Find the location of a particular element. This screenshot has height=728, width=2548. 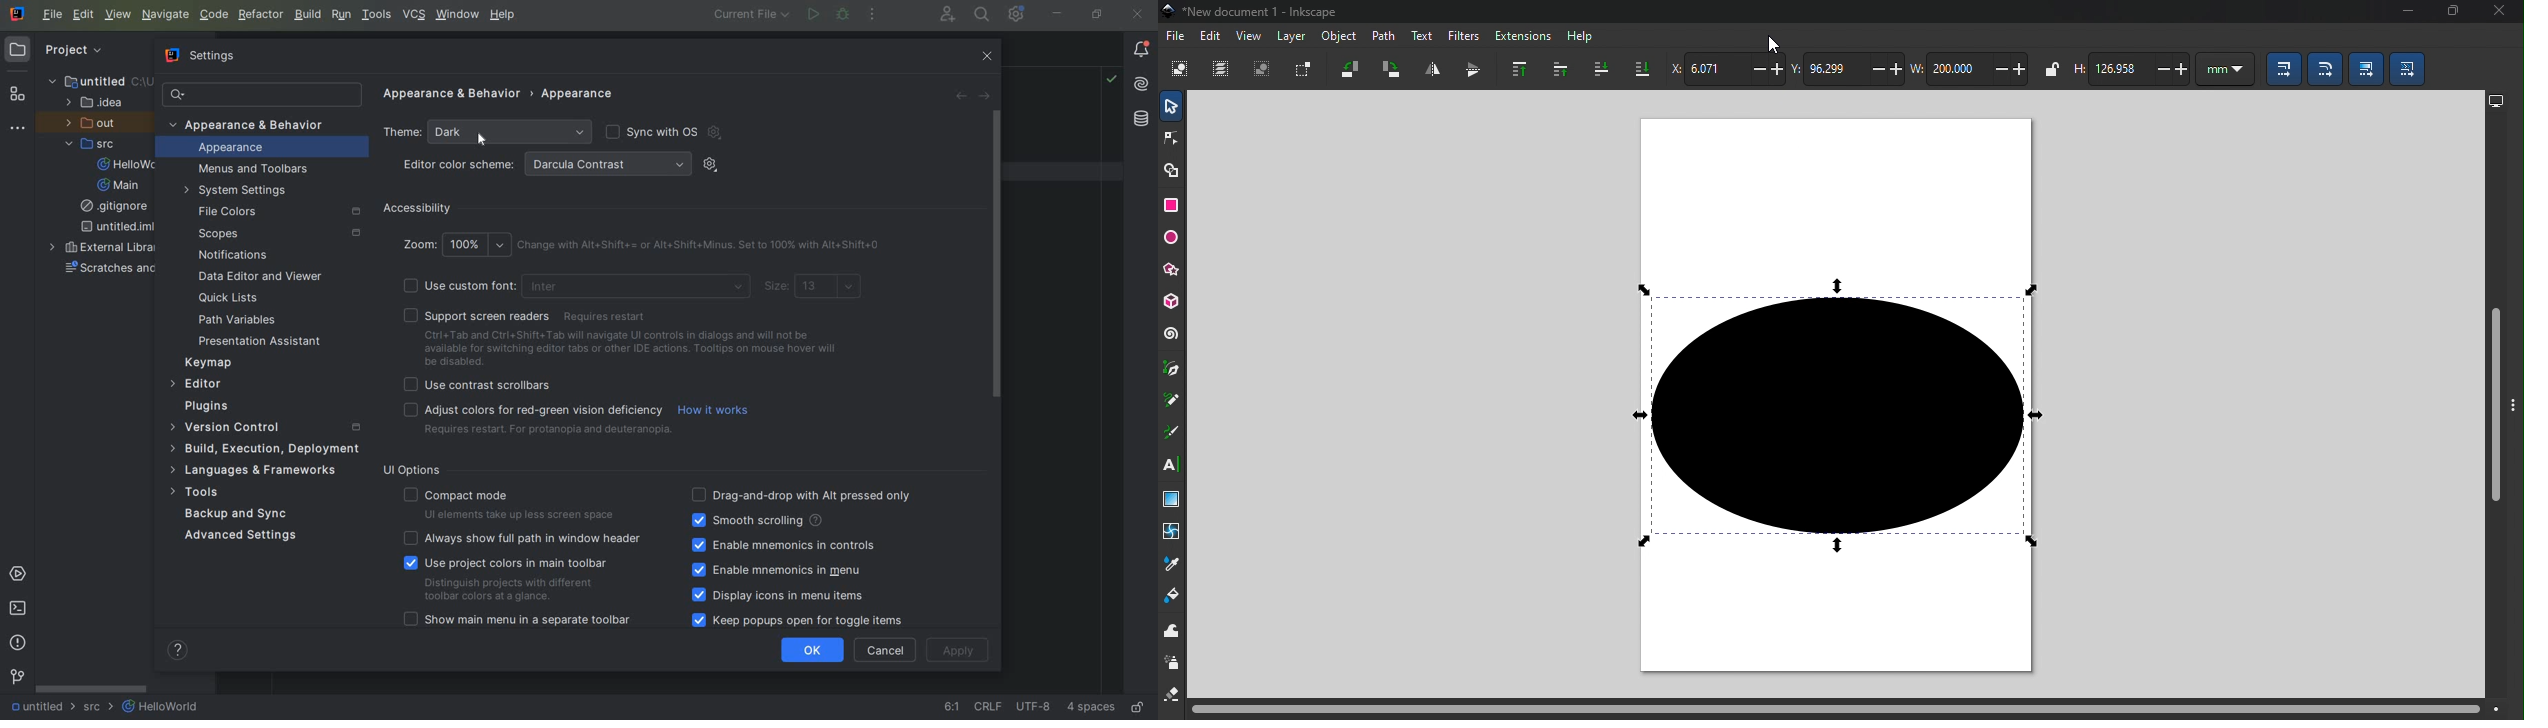

Selector tool is located at coordinates (1169, 106).